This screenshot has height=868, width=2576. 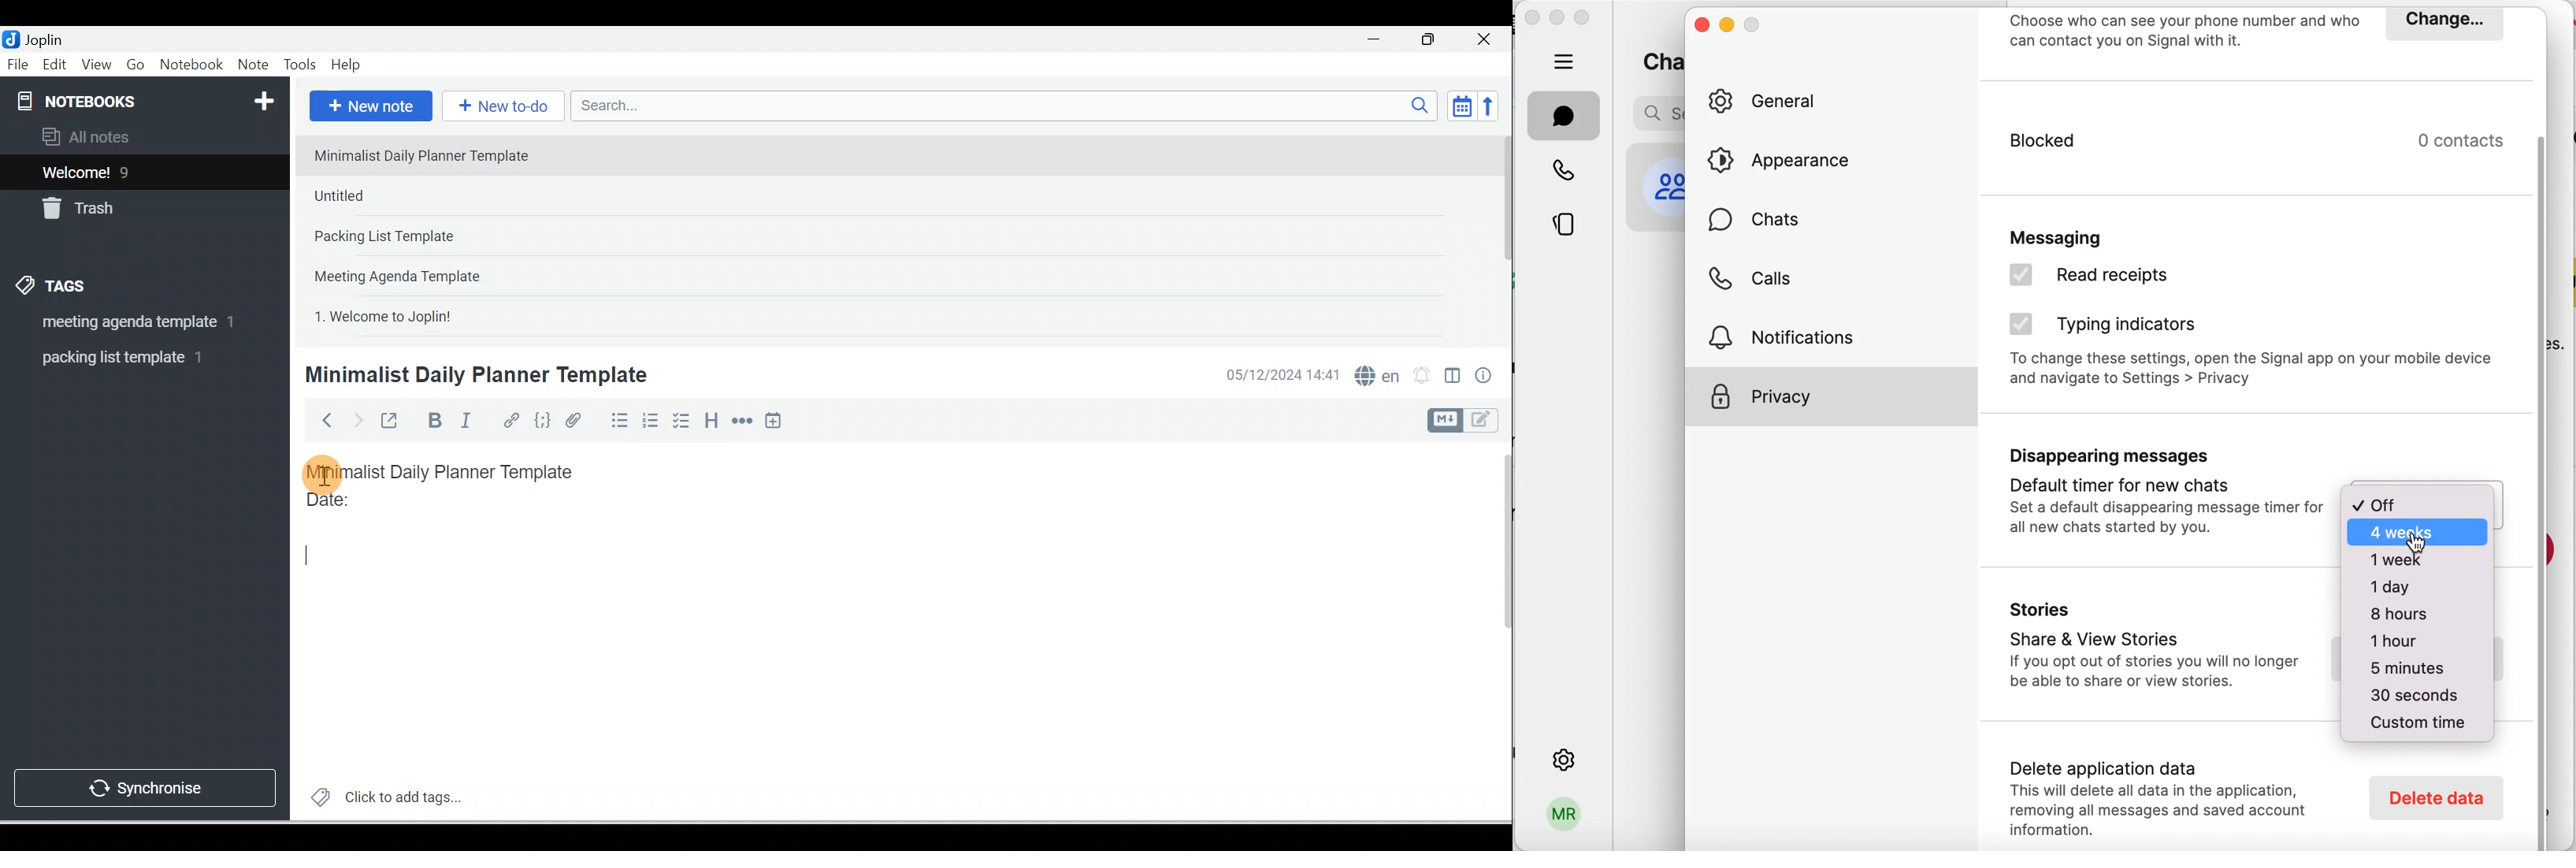 I want to click on Note 4, so click(x=419, y=273).